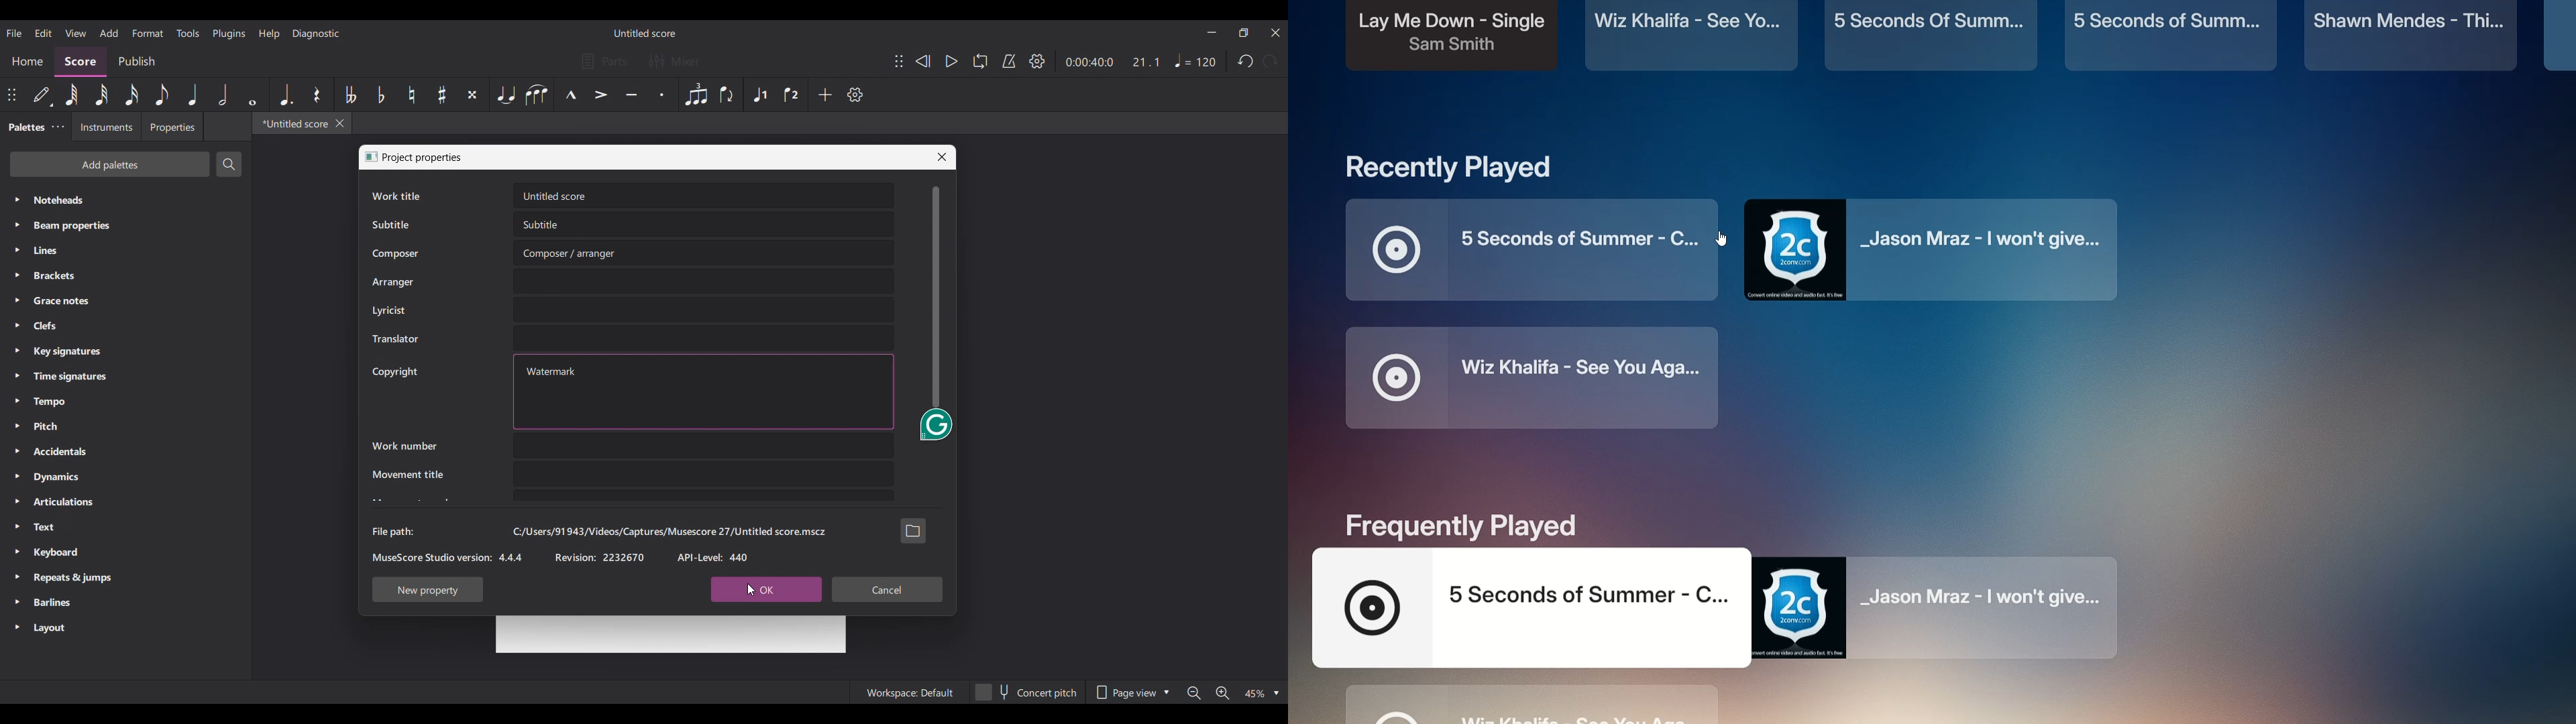 Image resolution: width=2576 pixels, height=728 pixels. What do you see at coordinates (125, 502) in the screenshot?
I see `Articulations` at bounding box center [125, 502].